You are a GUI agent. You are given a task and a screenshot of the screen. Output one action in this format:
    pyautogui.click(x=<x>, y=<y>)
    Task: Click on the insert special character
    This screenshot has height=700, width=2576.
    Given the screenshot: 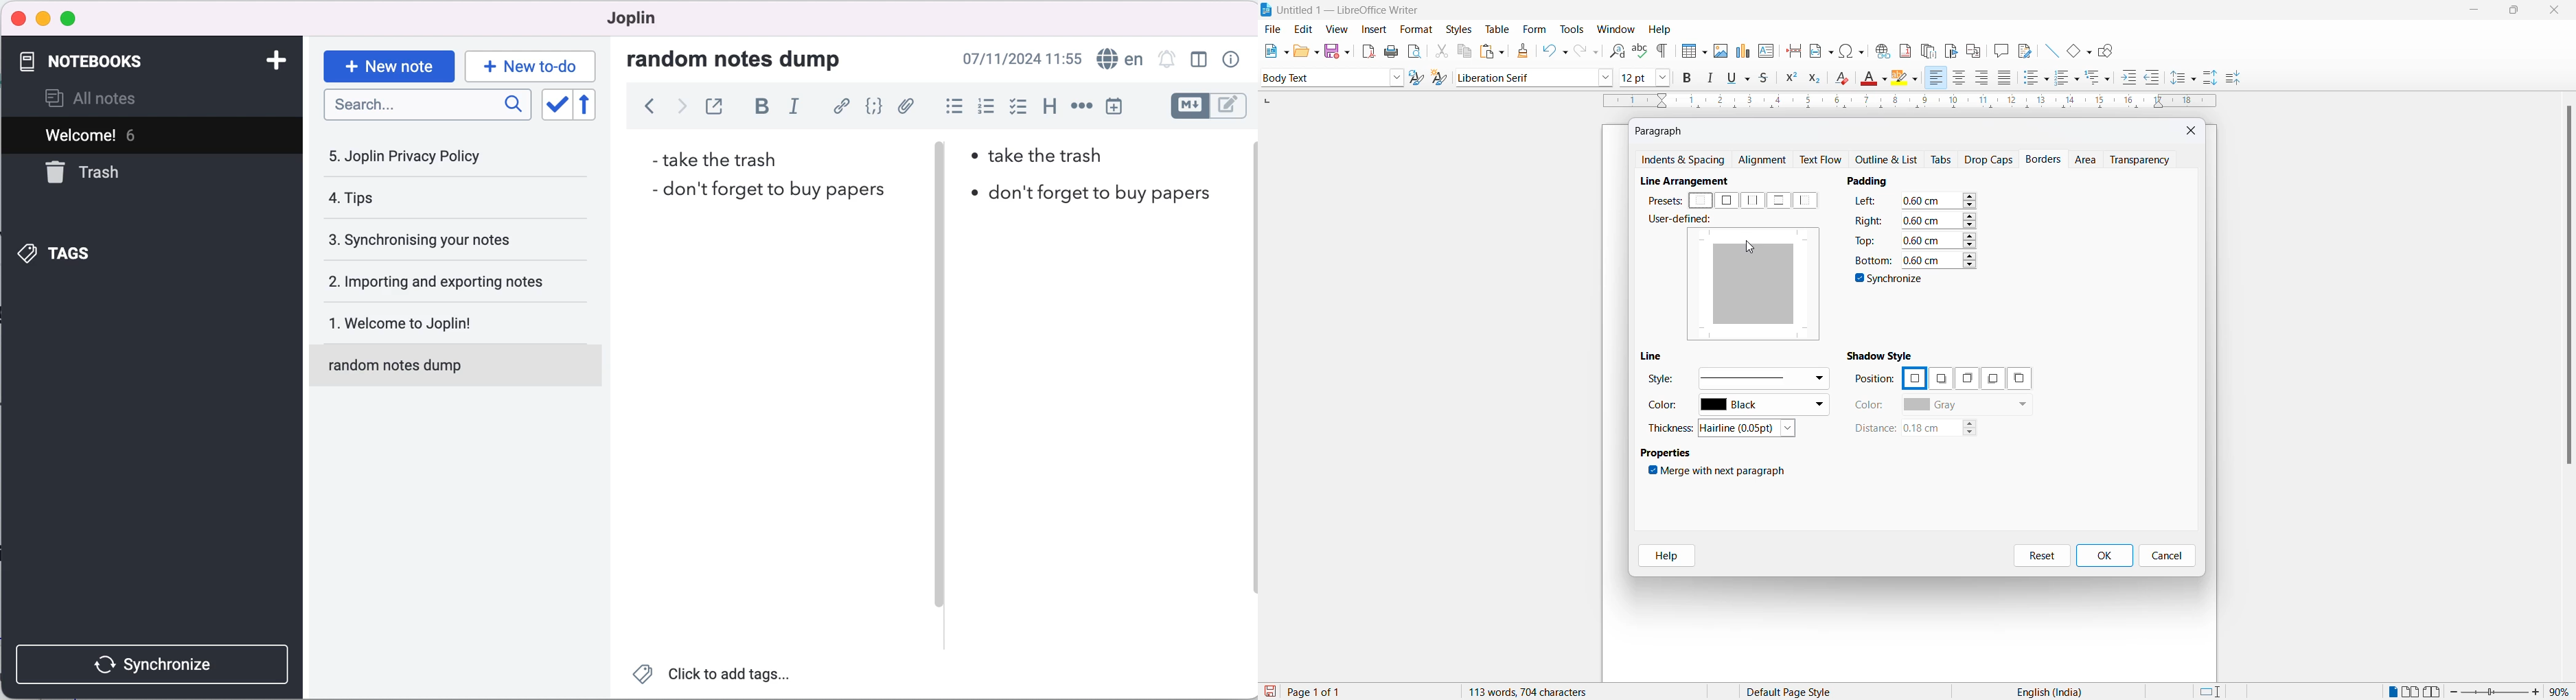 What is the action you would take?
    pyautogui.click(x=1850, y=49)
    